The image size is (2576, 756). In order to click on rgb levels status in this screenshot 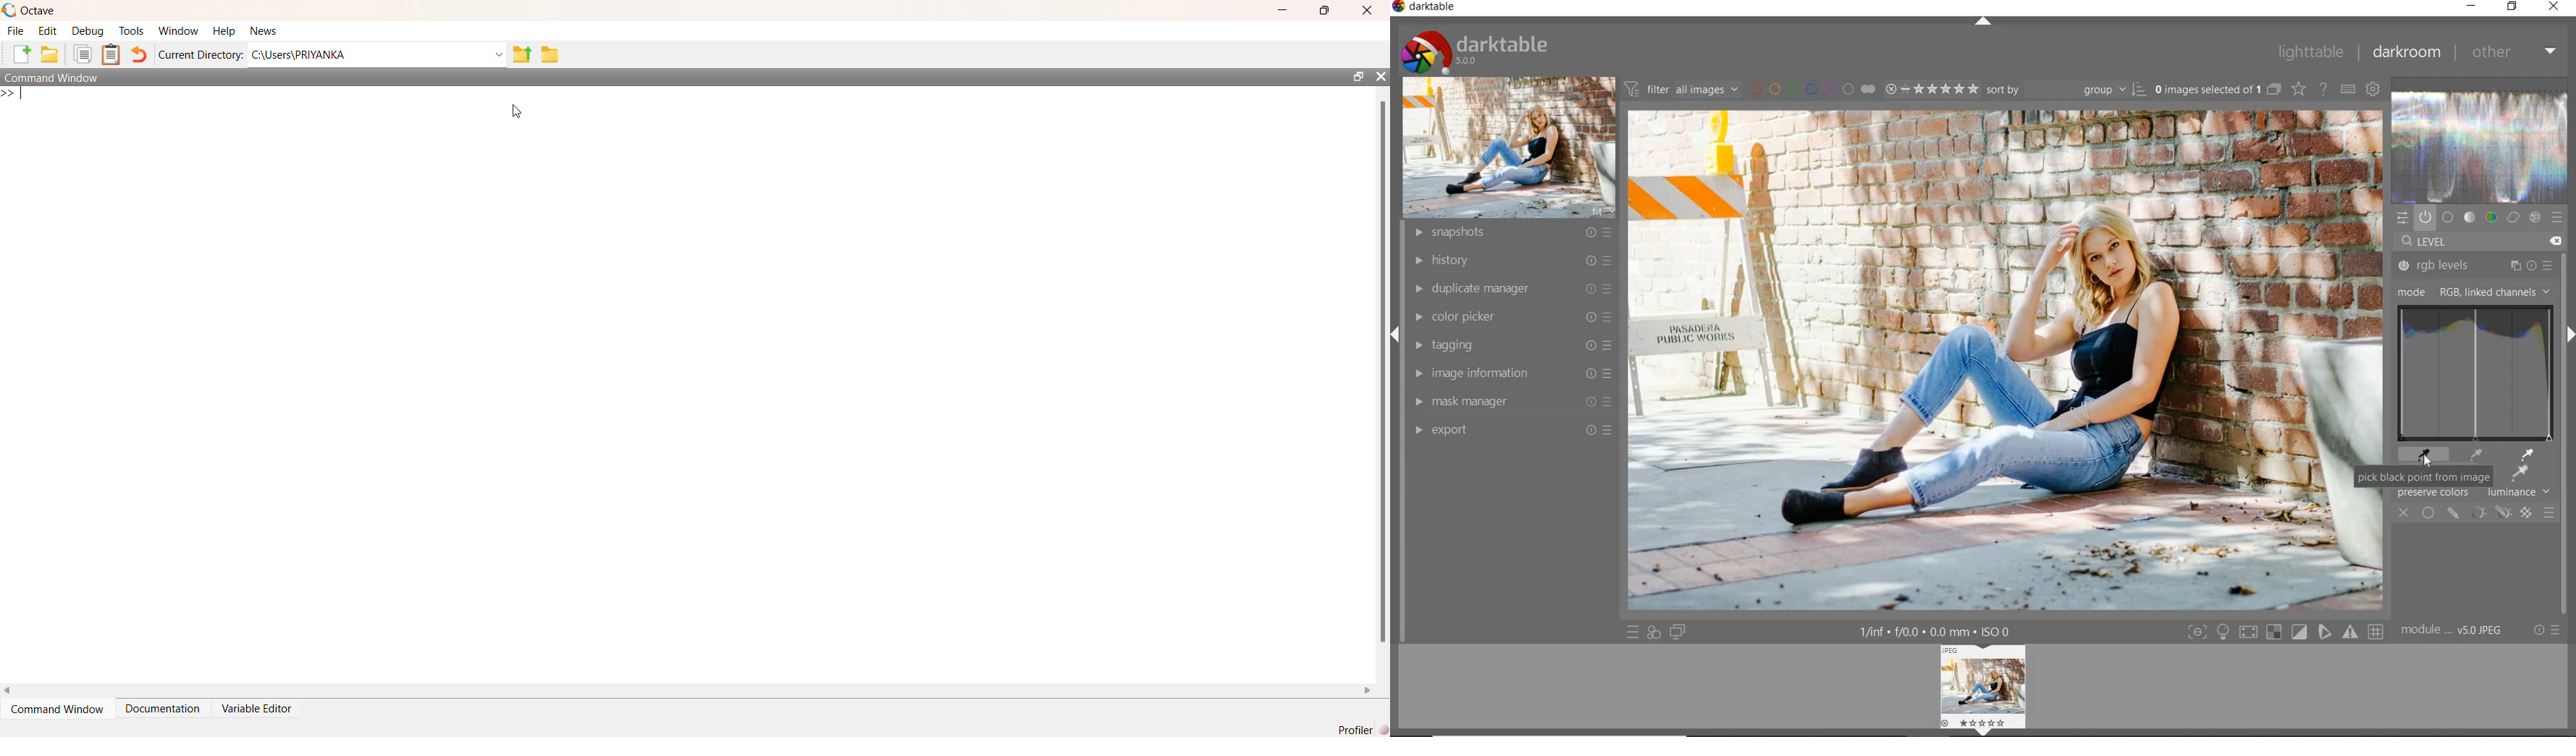, I will do `click(2404, 268)`.